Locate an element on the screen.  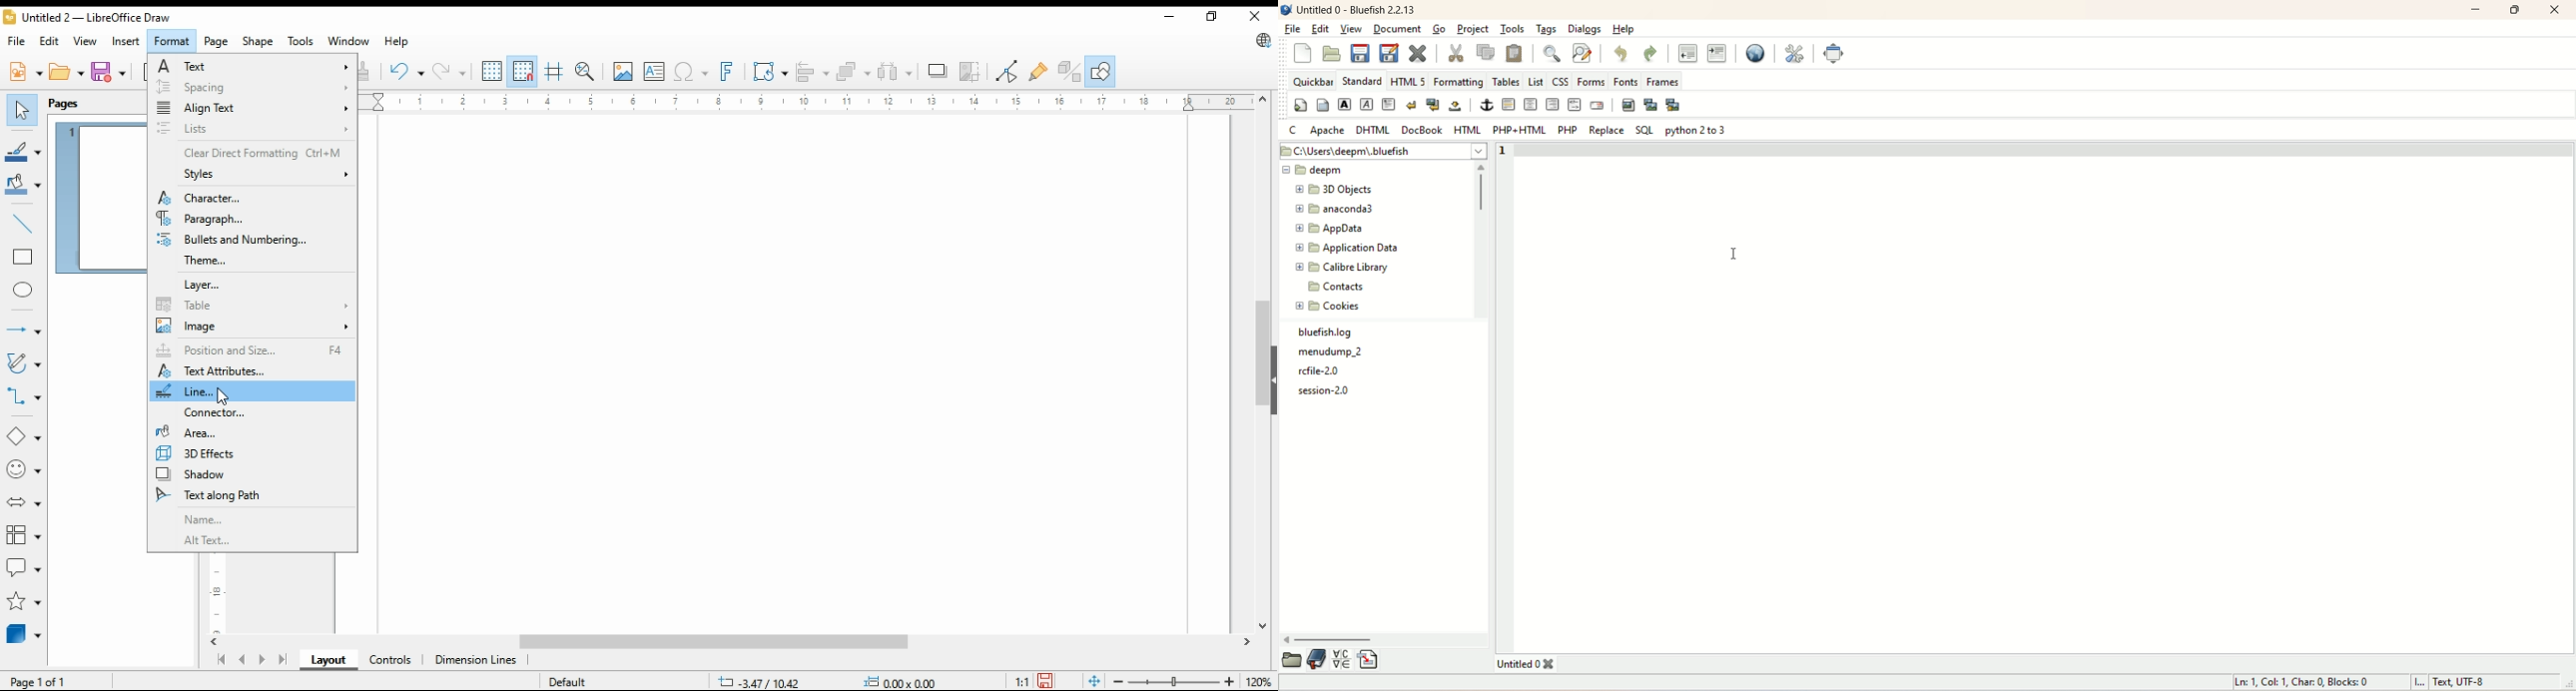
layout is located at coordinates (329, 660).